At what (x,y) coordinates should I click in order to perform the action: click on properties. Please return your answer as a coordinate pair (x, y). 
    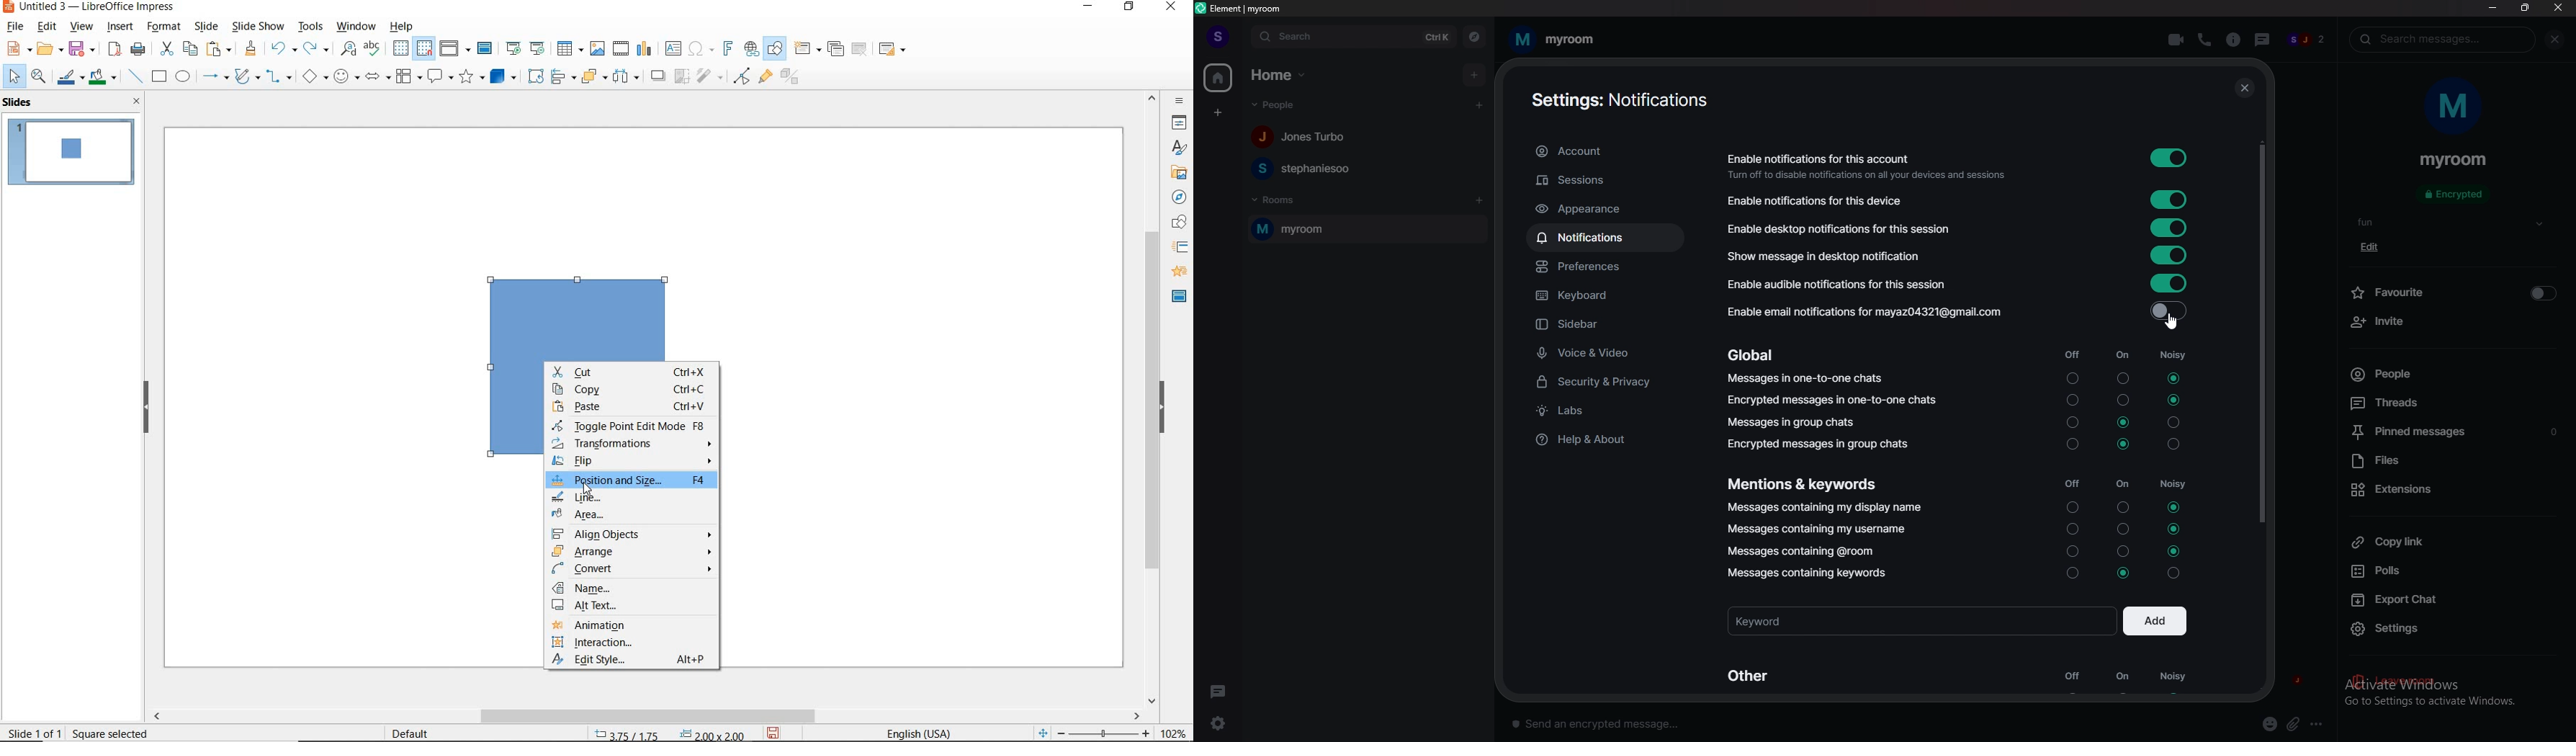
    Looking at the image, I should click on (1178, 124).